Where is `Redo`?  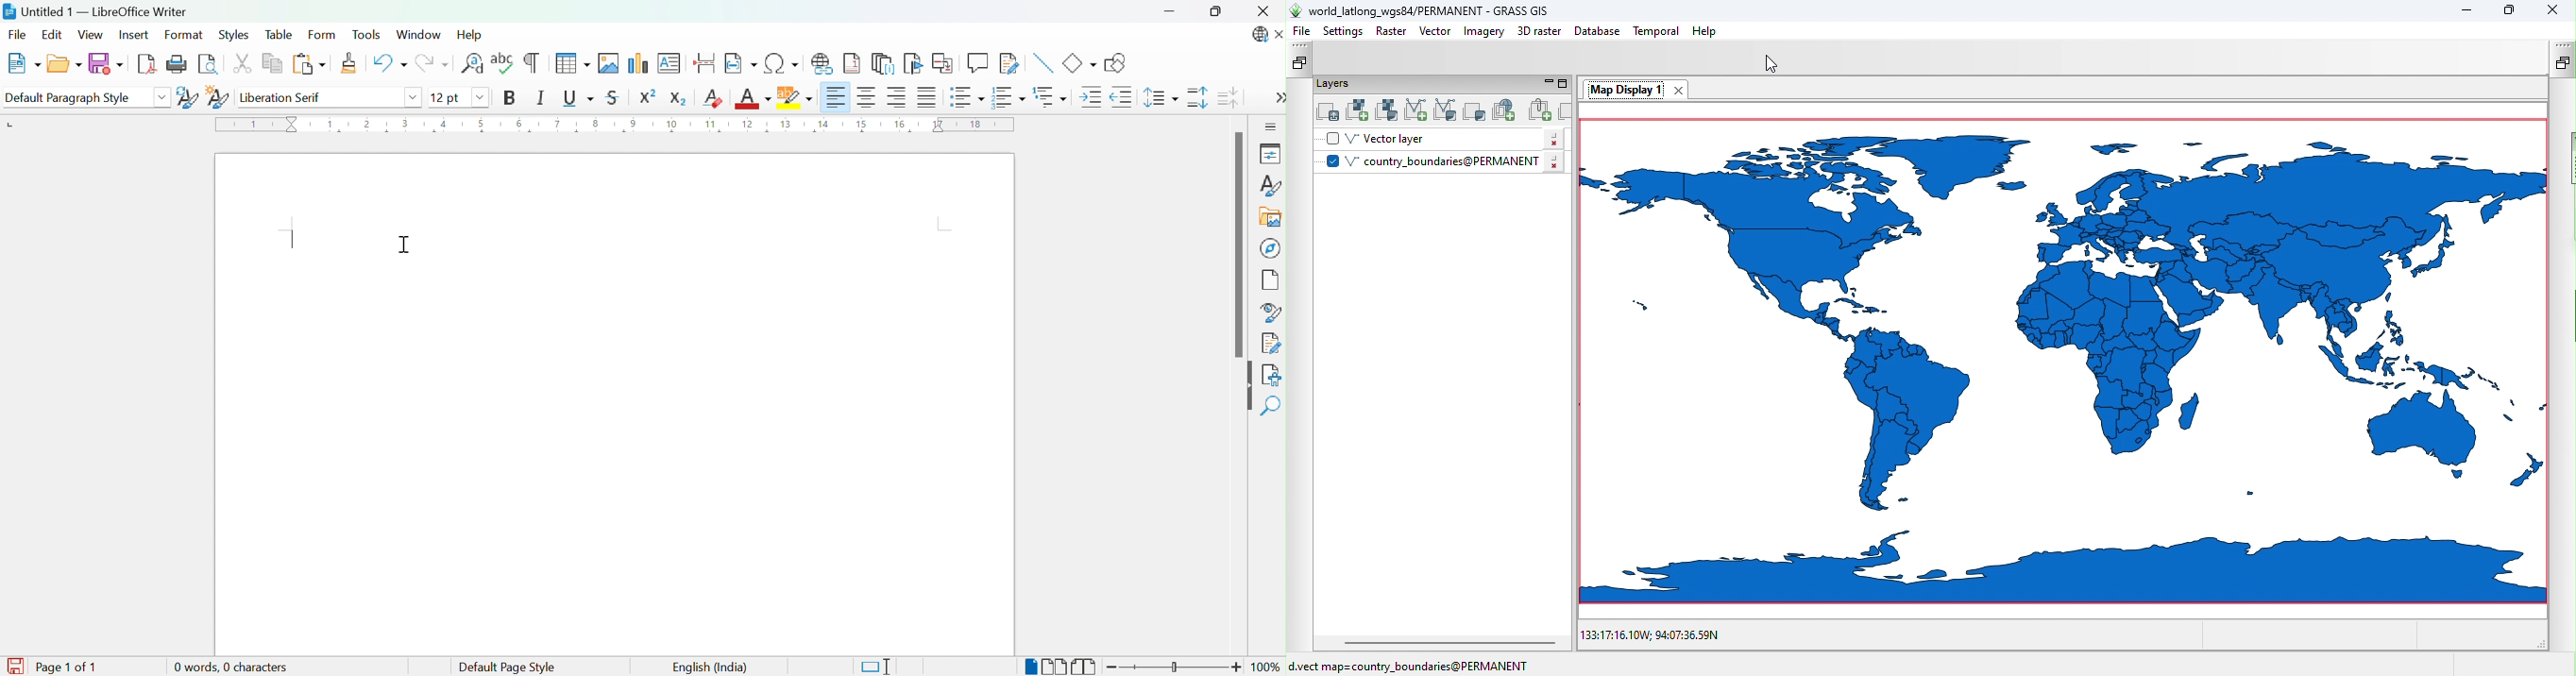
Redo is located at coordinates (431, 64).